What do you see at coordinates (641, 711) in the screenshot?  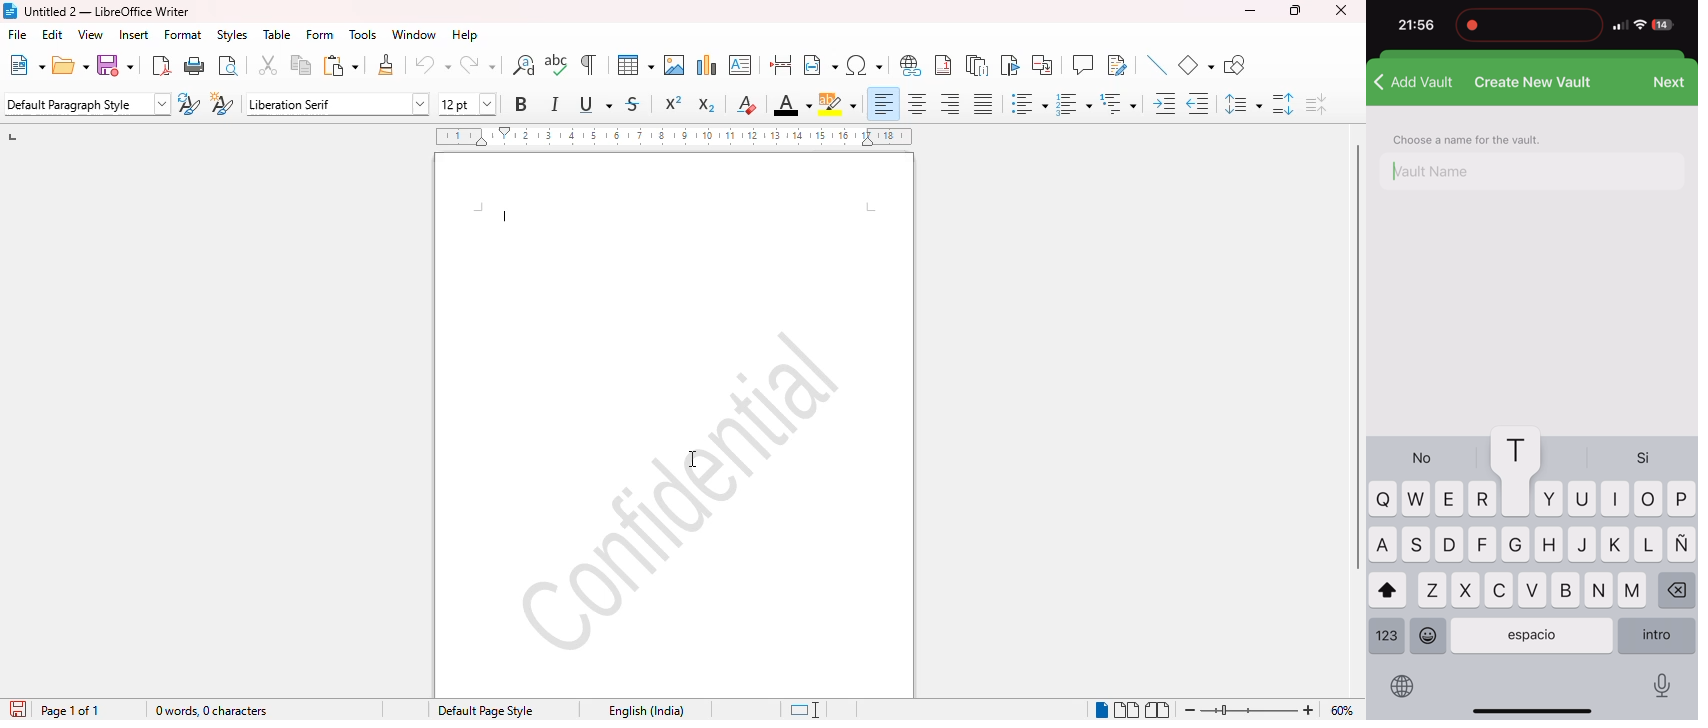 I see `English (India)` at bounding box center [641, 711].